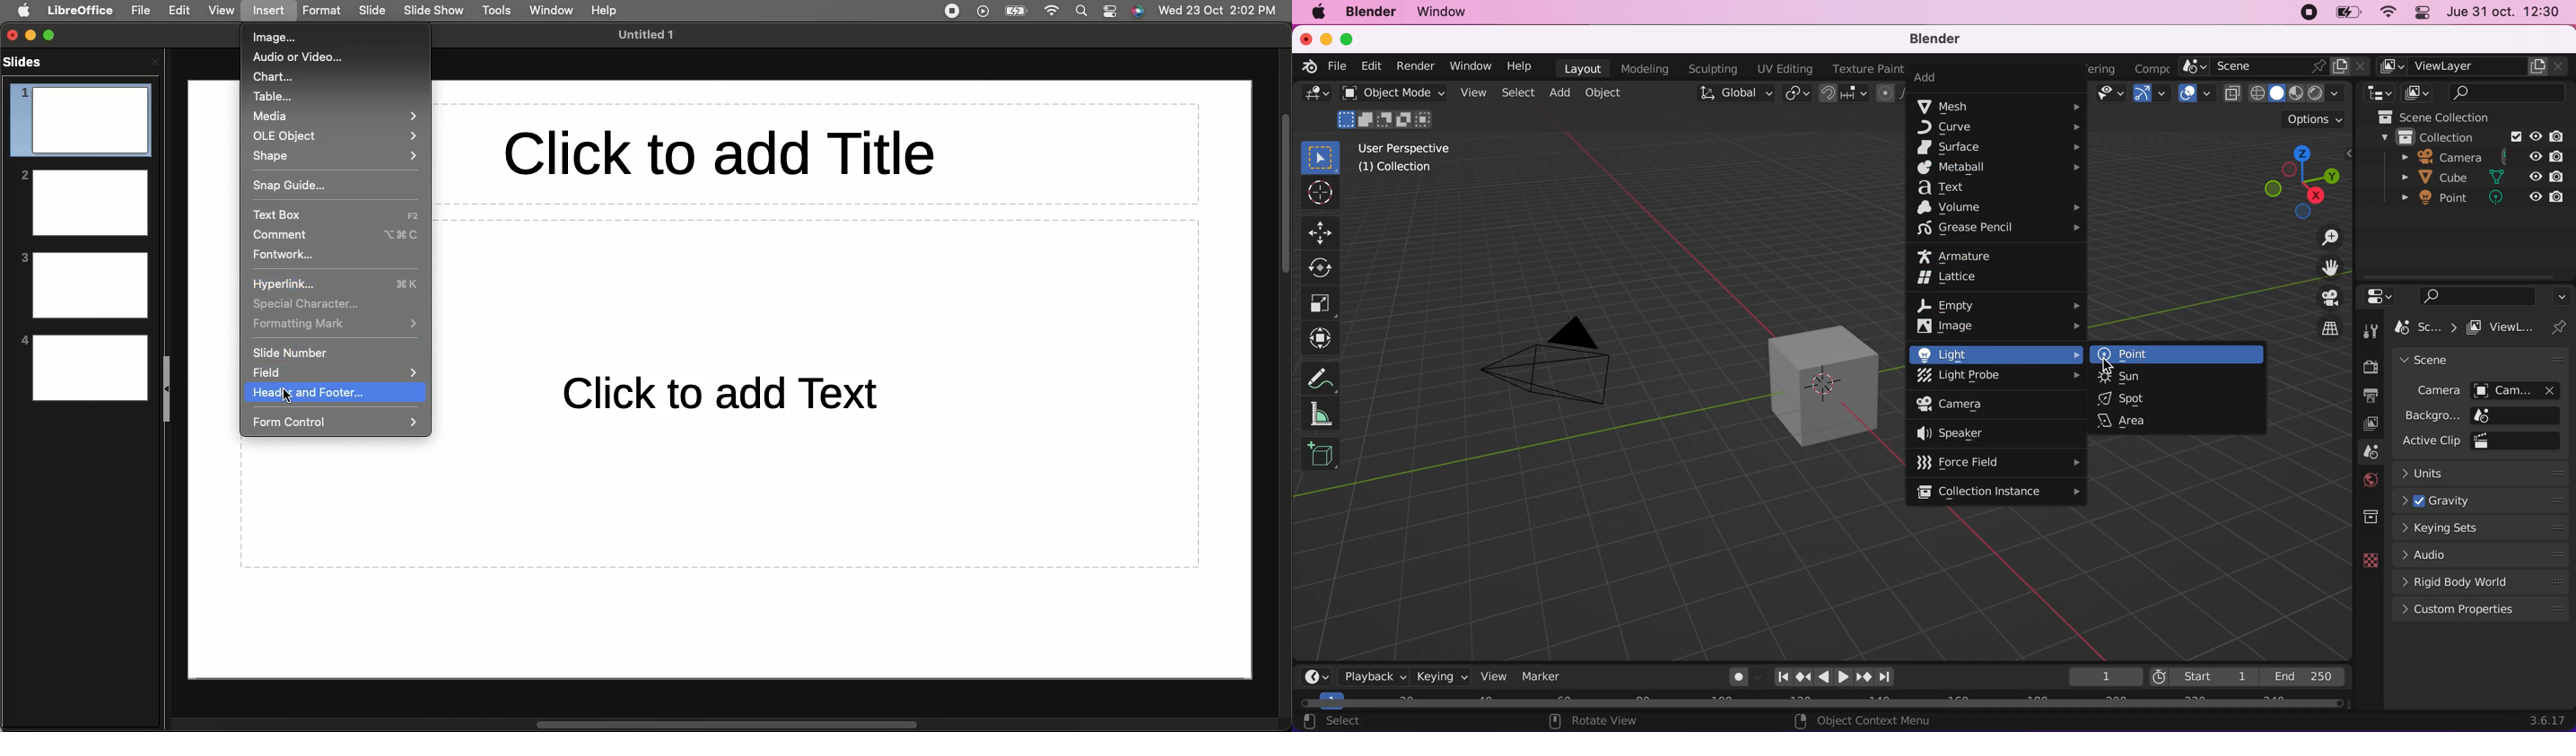  Describe the element at coordinates (2437, 178) in the screenshot. I see `cube` at that location.